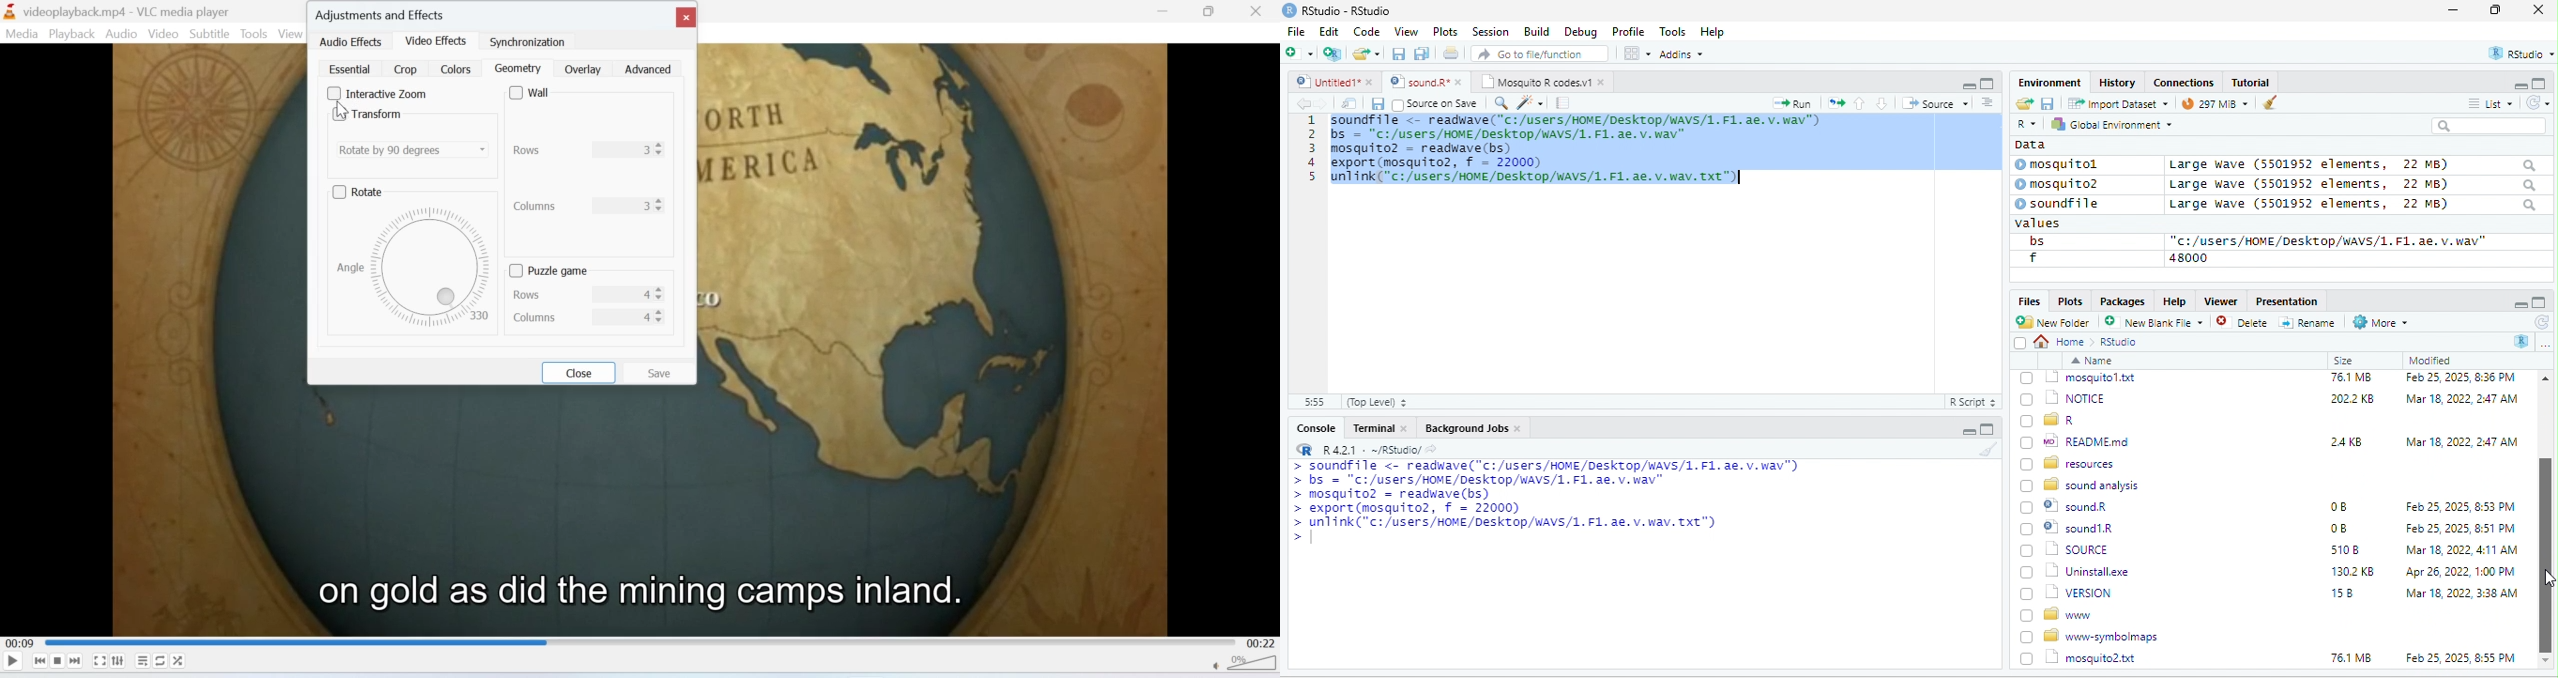  What do you see at coordinates (1257, 12) in the screenshot?
I see `Close` at bounding box center [1257, 12].